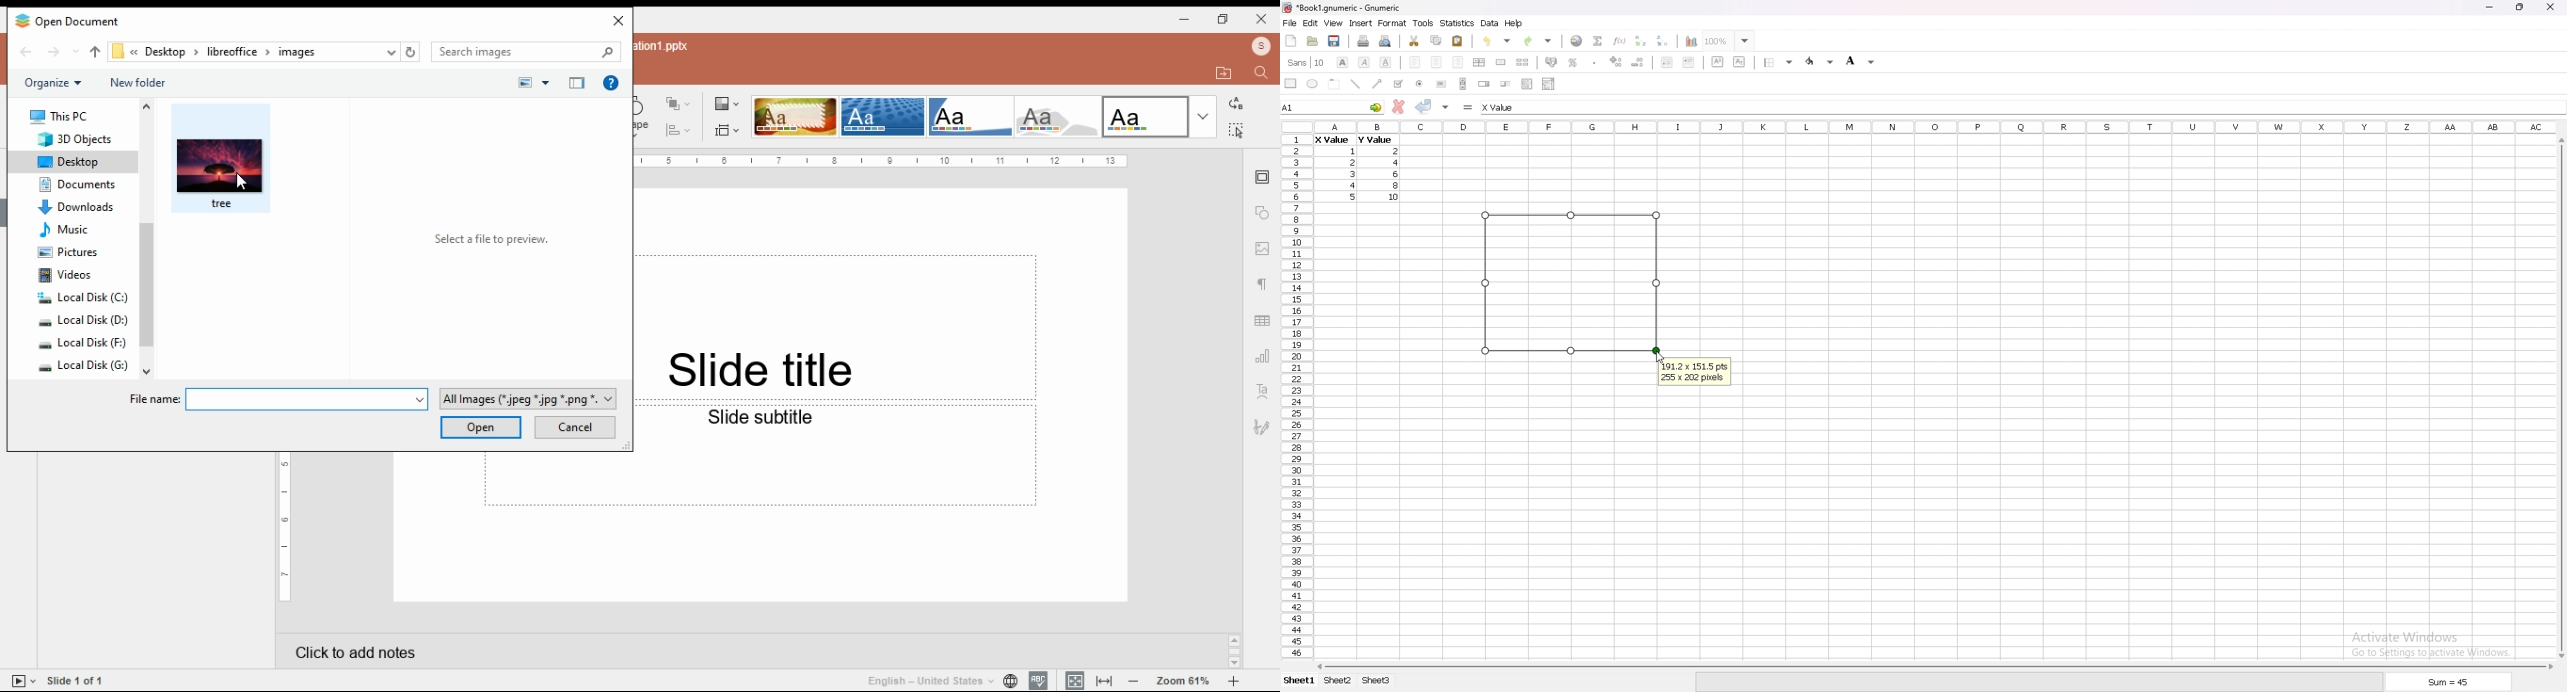 The height and width of the screenshot is (700, 2576). Describe the element at coordinates (1490, 23) in the screenshot. I see `data` at that location.